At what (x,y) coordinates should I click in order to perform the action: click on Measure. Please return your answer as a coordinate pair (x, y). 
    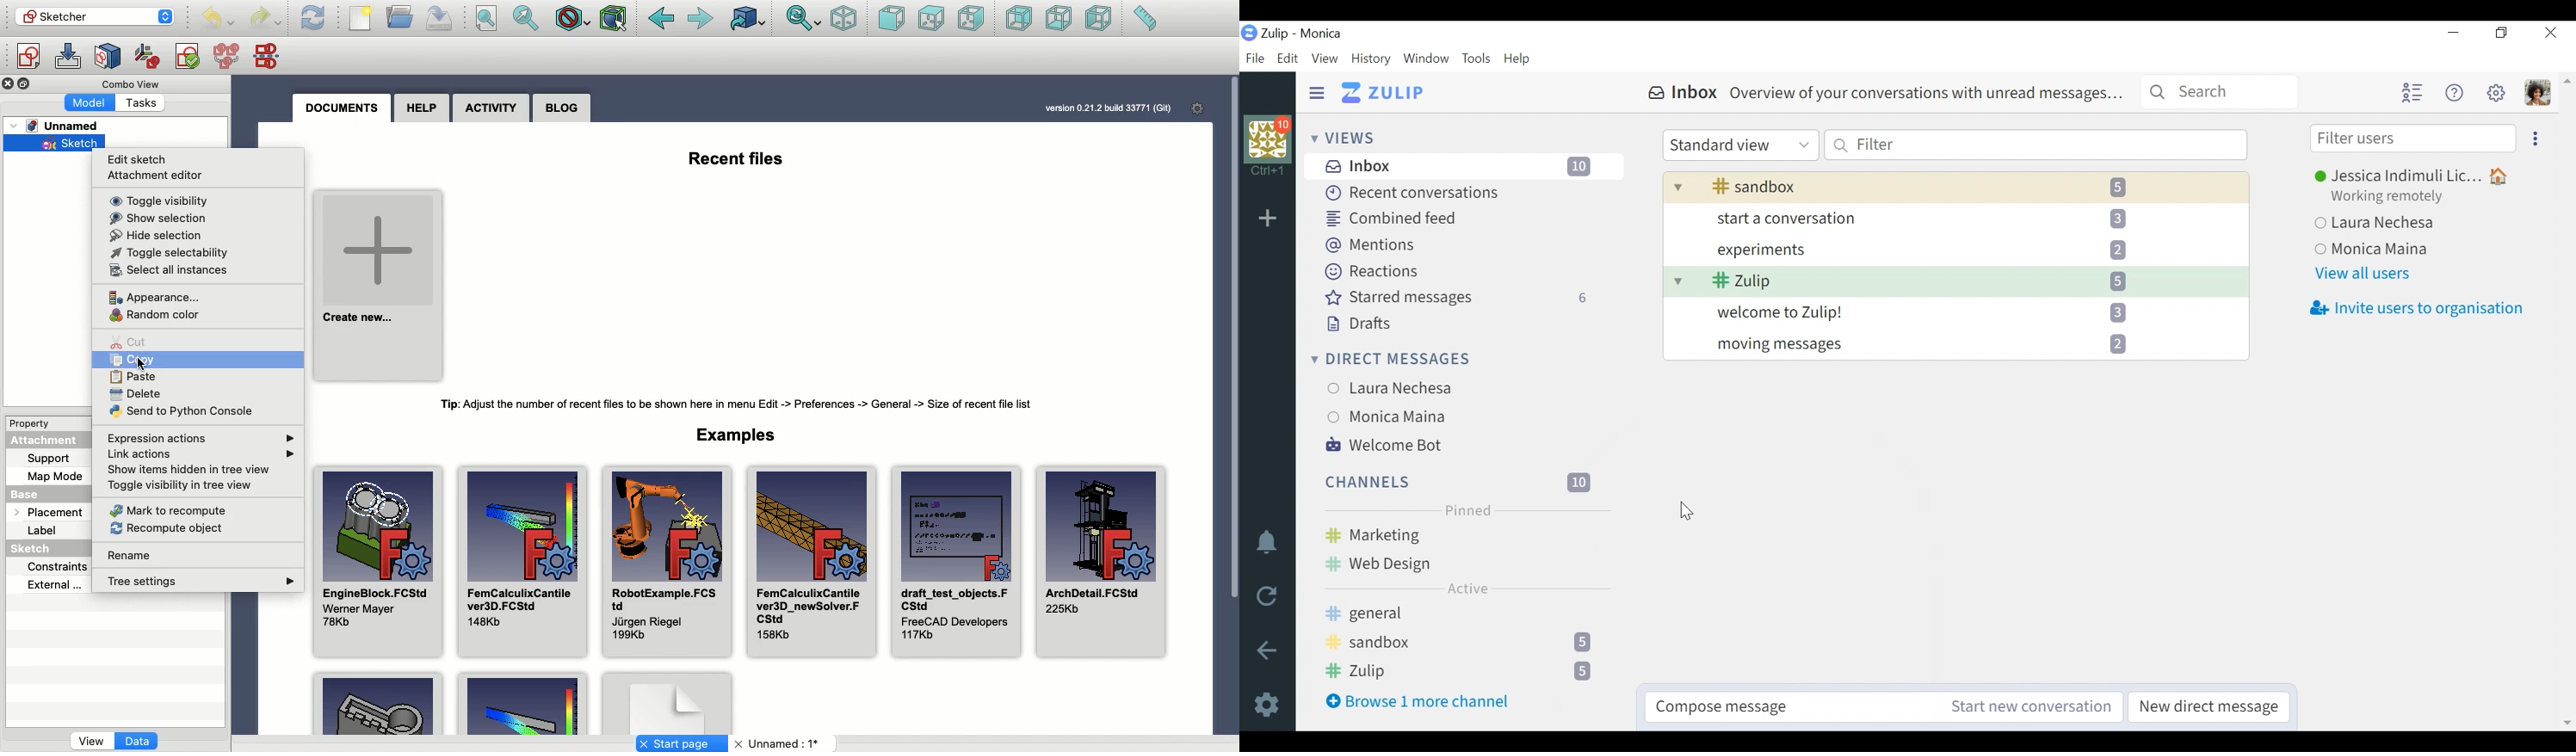
    Looking at the image, I should click on (1145, 18).